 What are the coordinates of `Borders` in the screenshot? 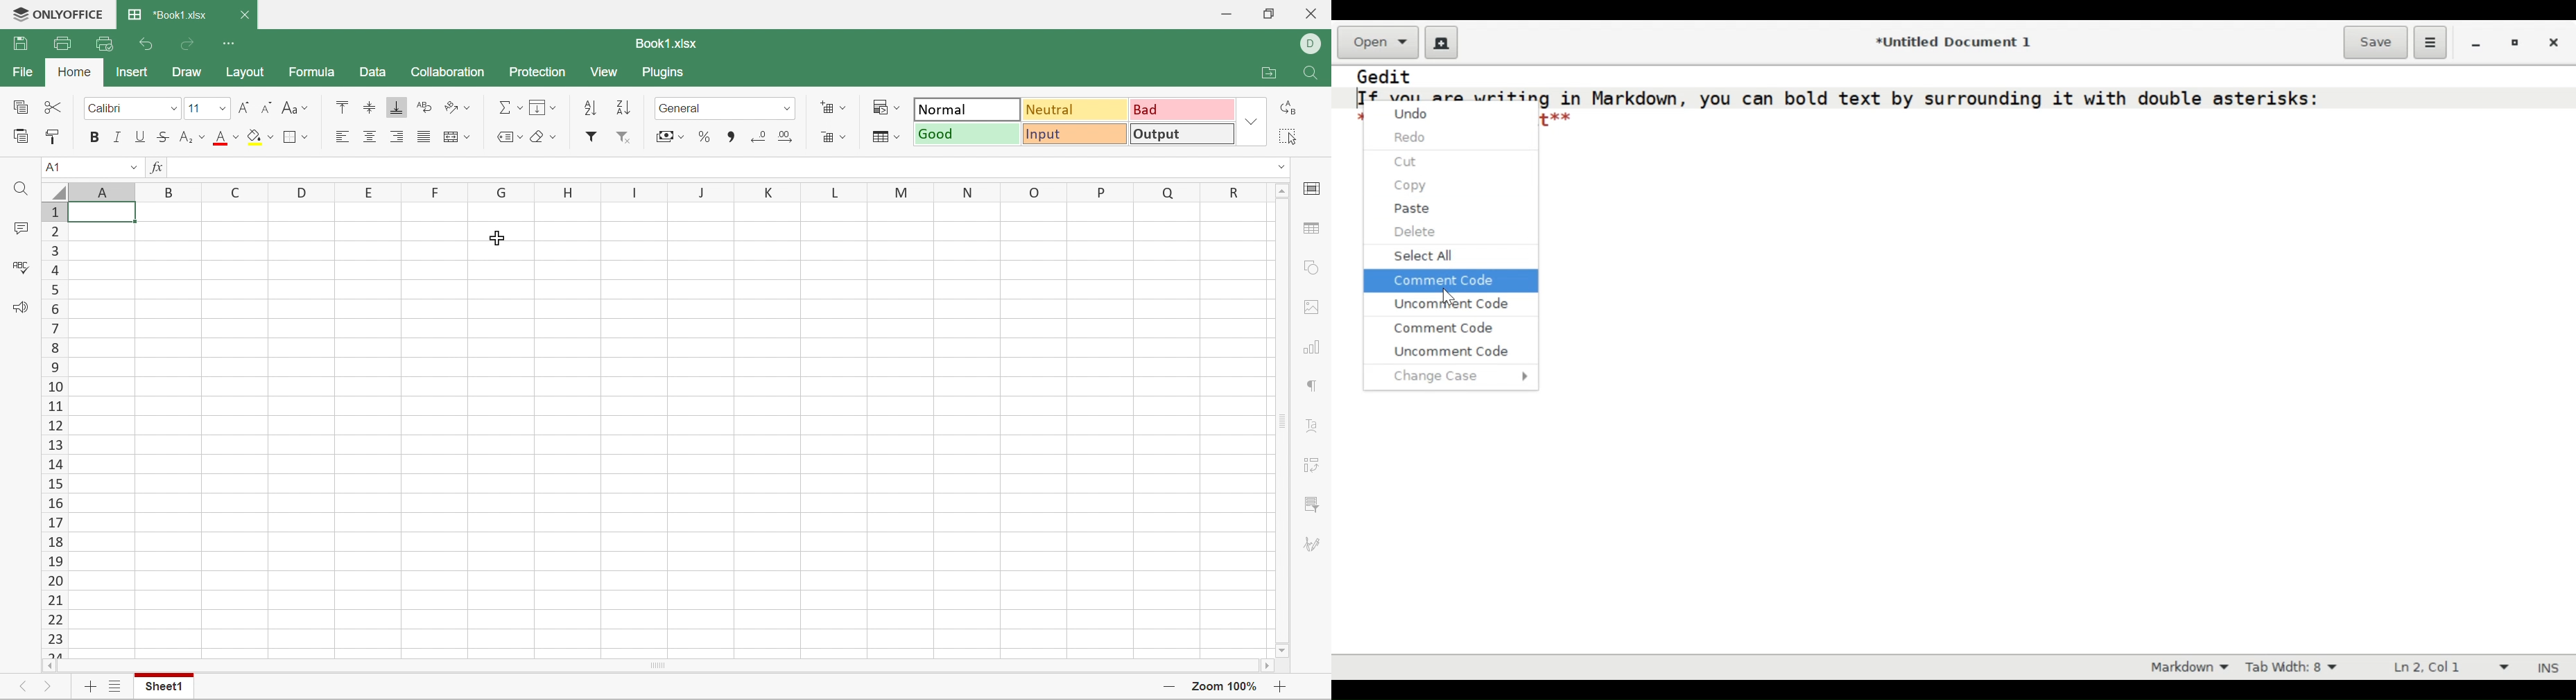 It's located at (297, 137).